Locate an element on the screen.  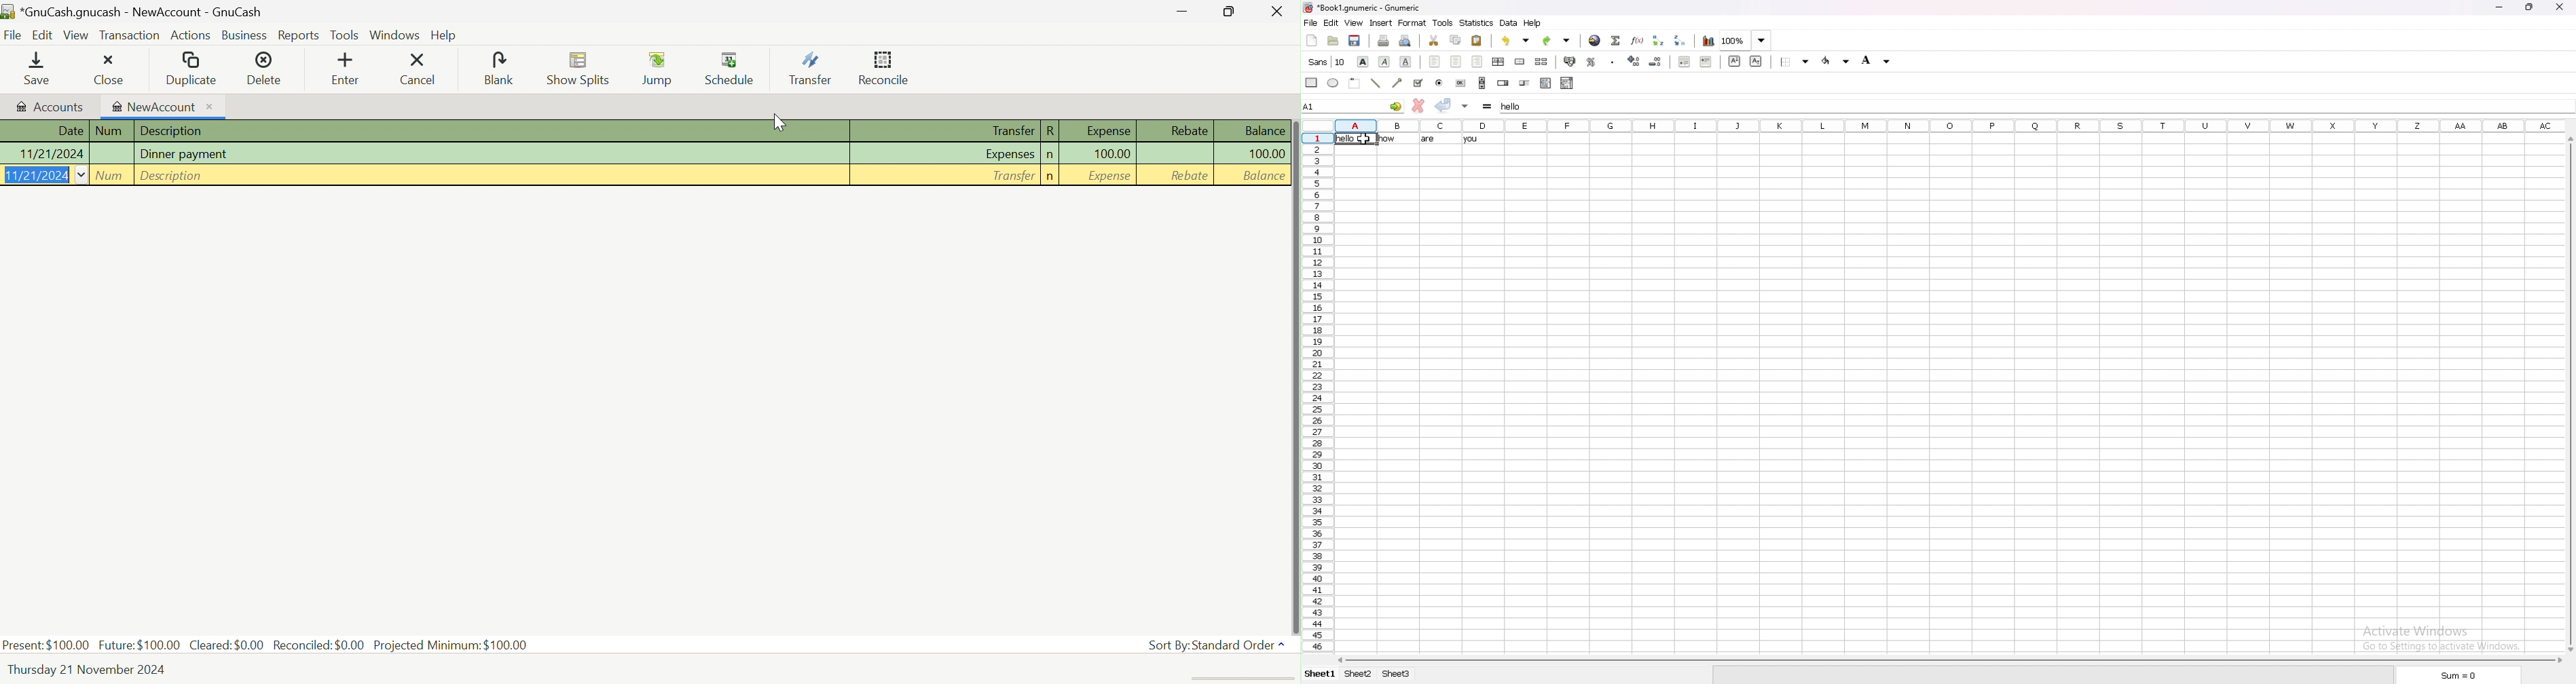
Rebate is located at coordinates (1188, 179).